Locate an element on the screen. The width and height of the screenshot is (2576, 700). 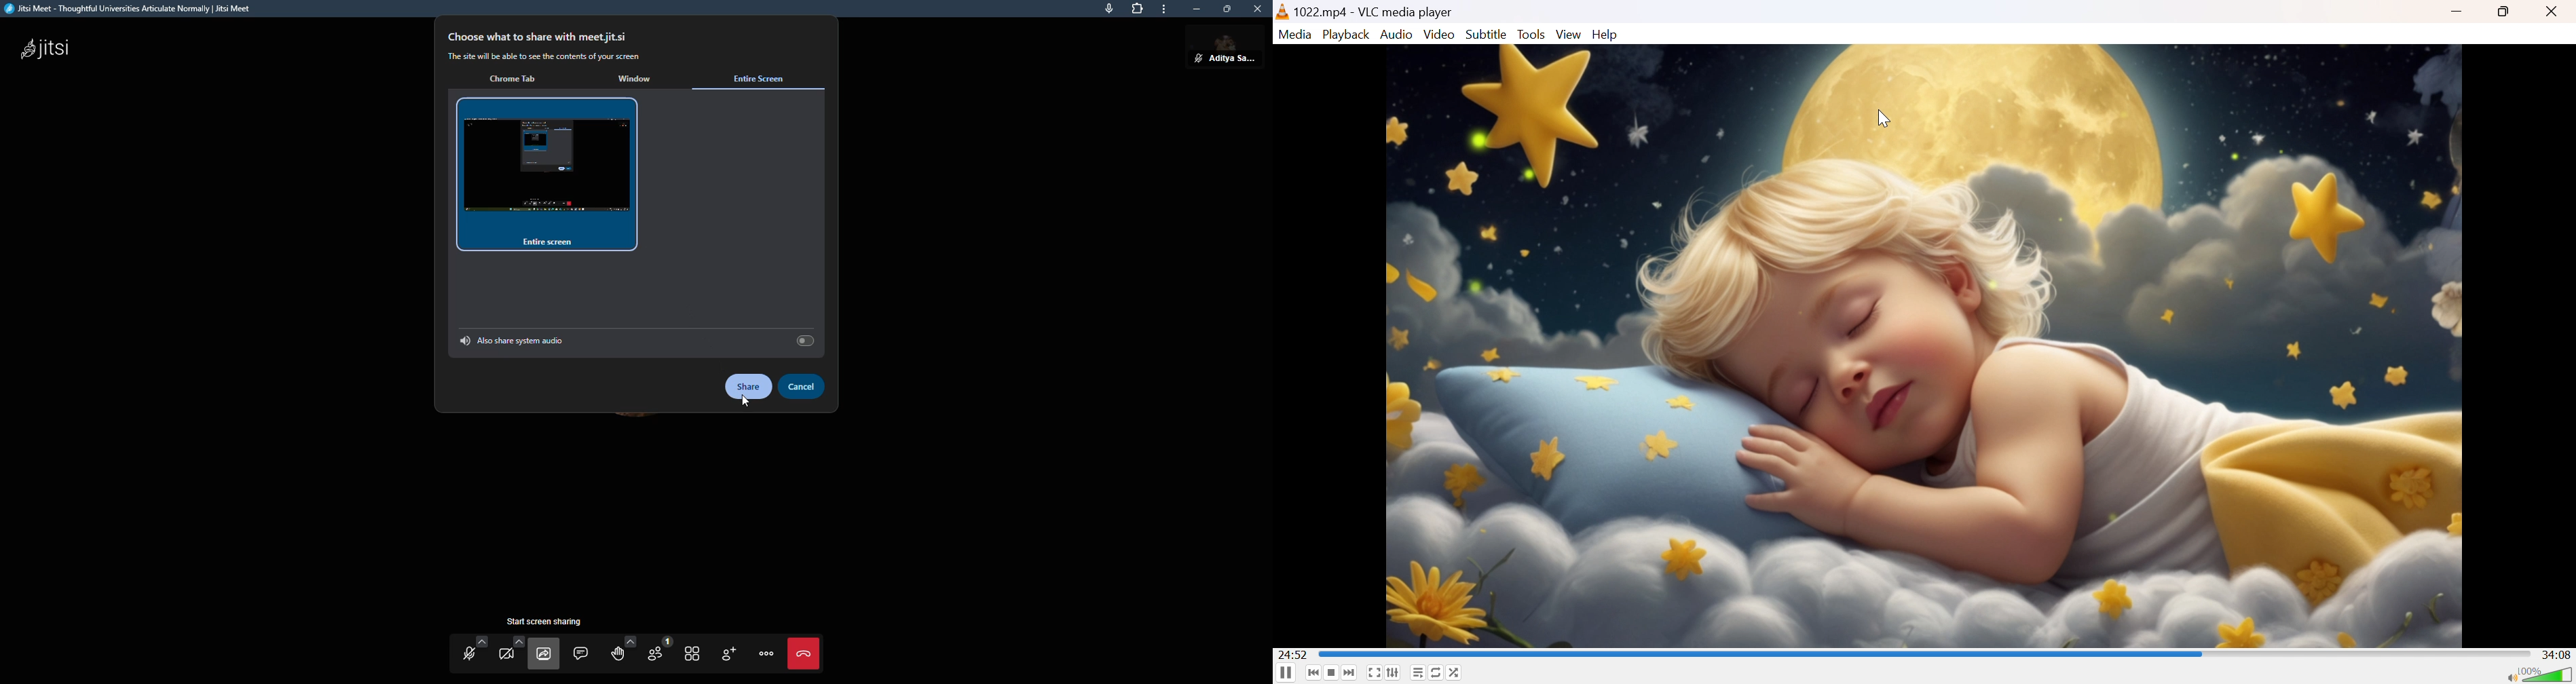
close is located at coordinates (1258, 11).